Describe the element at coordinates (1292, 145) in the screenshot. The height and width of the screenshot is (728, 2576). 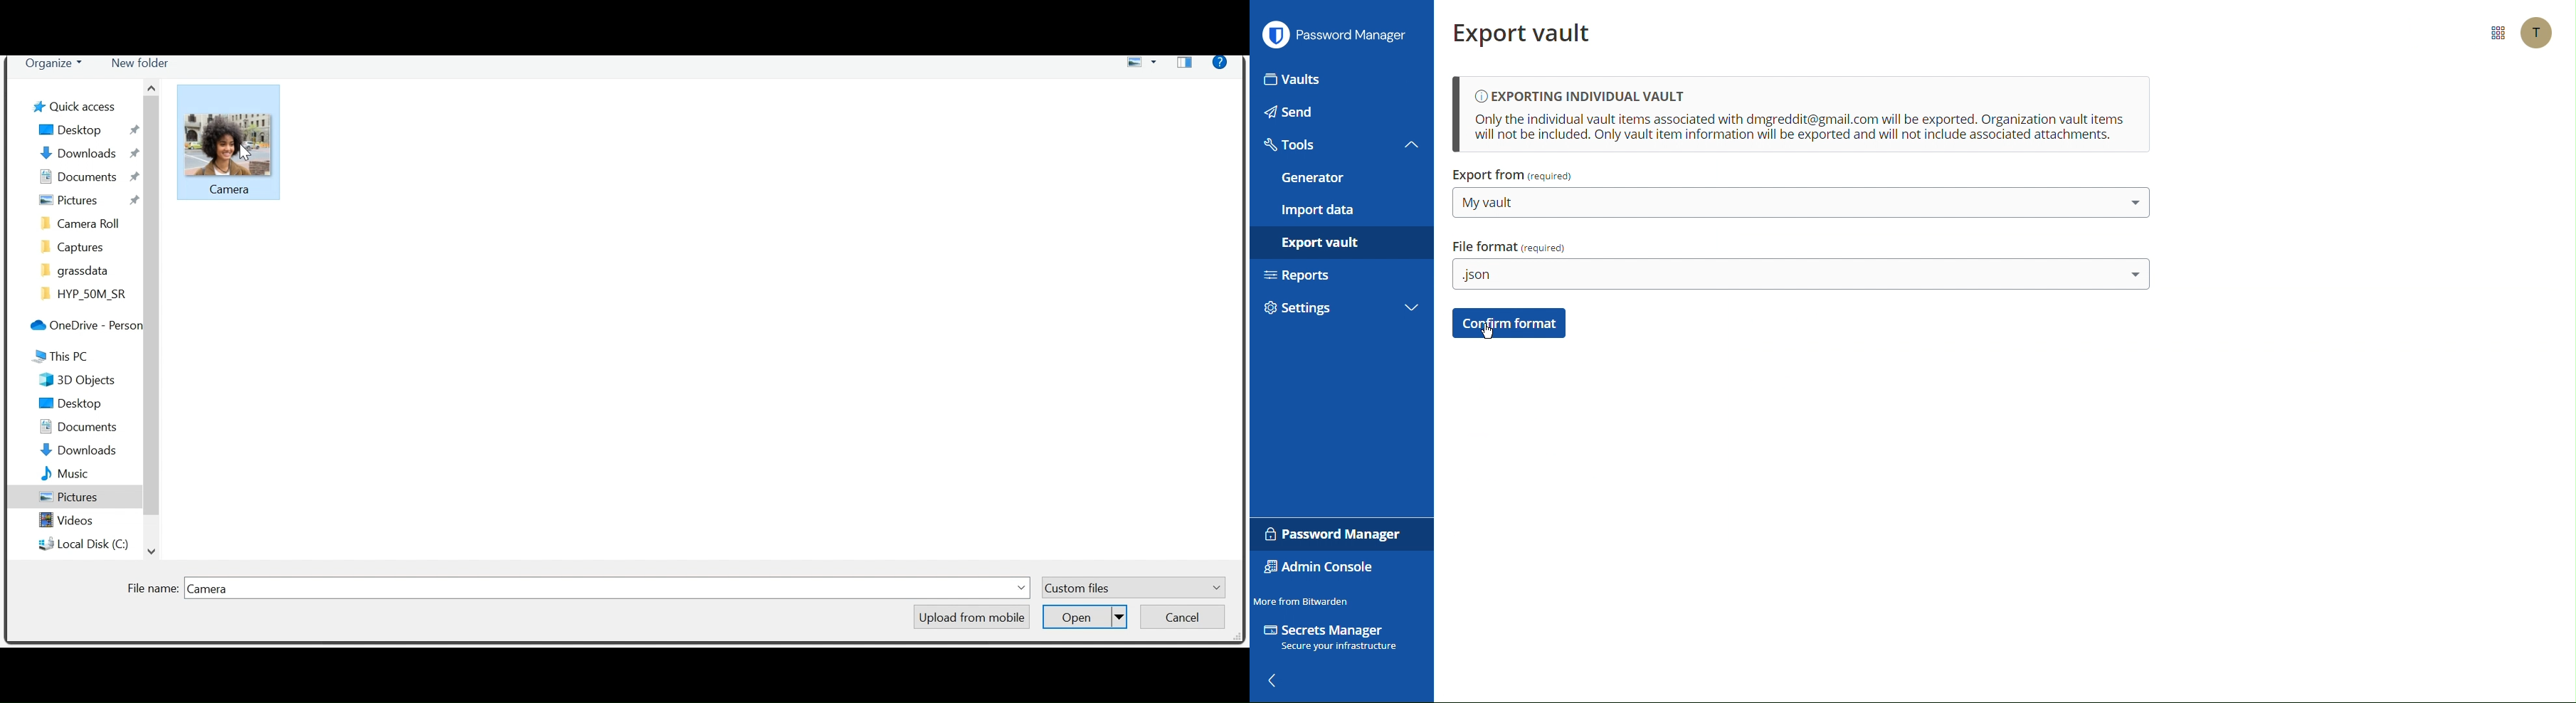
I see `Tools` at that location.